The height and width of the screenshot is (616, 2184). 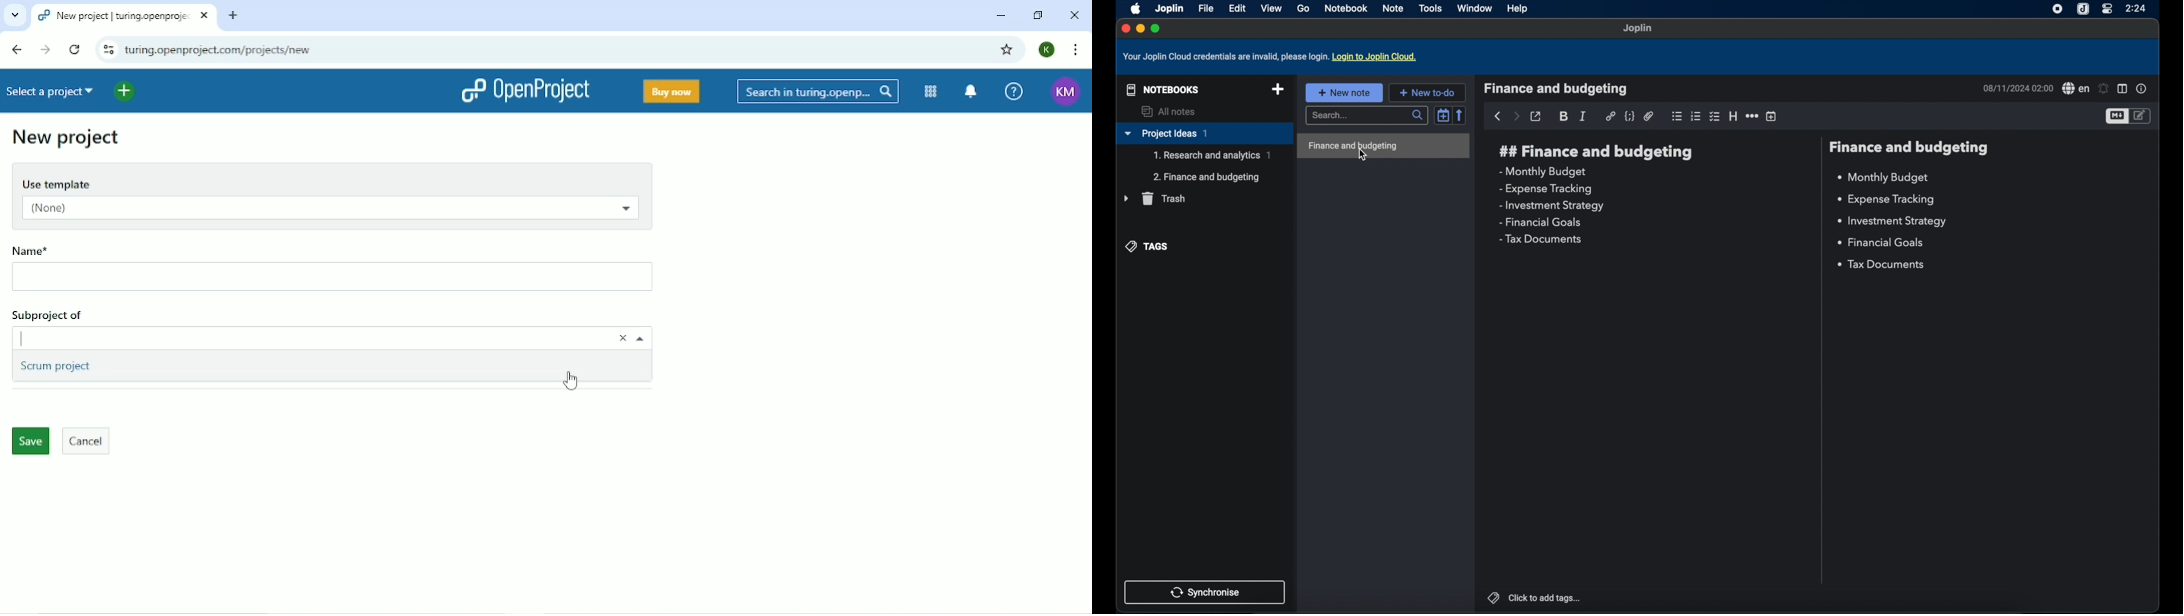 What do you see at coordinates (2116, 117) in the screenshot?
I see `toggle editor` at bounding box center [2116, 117].